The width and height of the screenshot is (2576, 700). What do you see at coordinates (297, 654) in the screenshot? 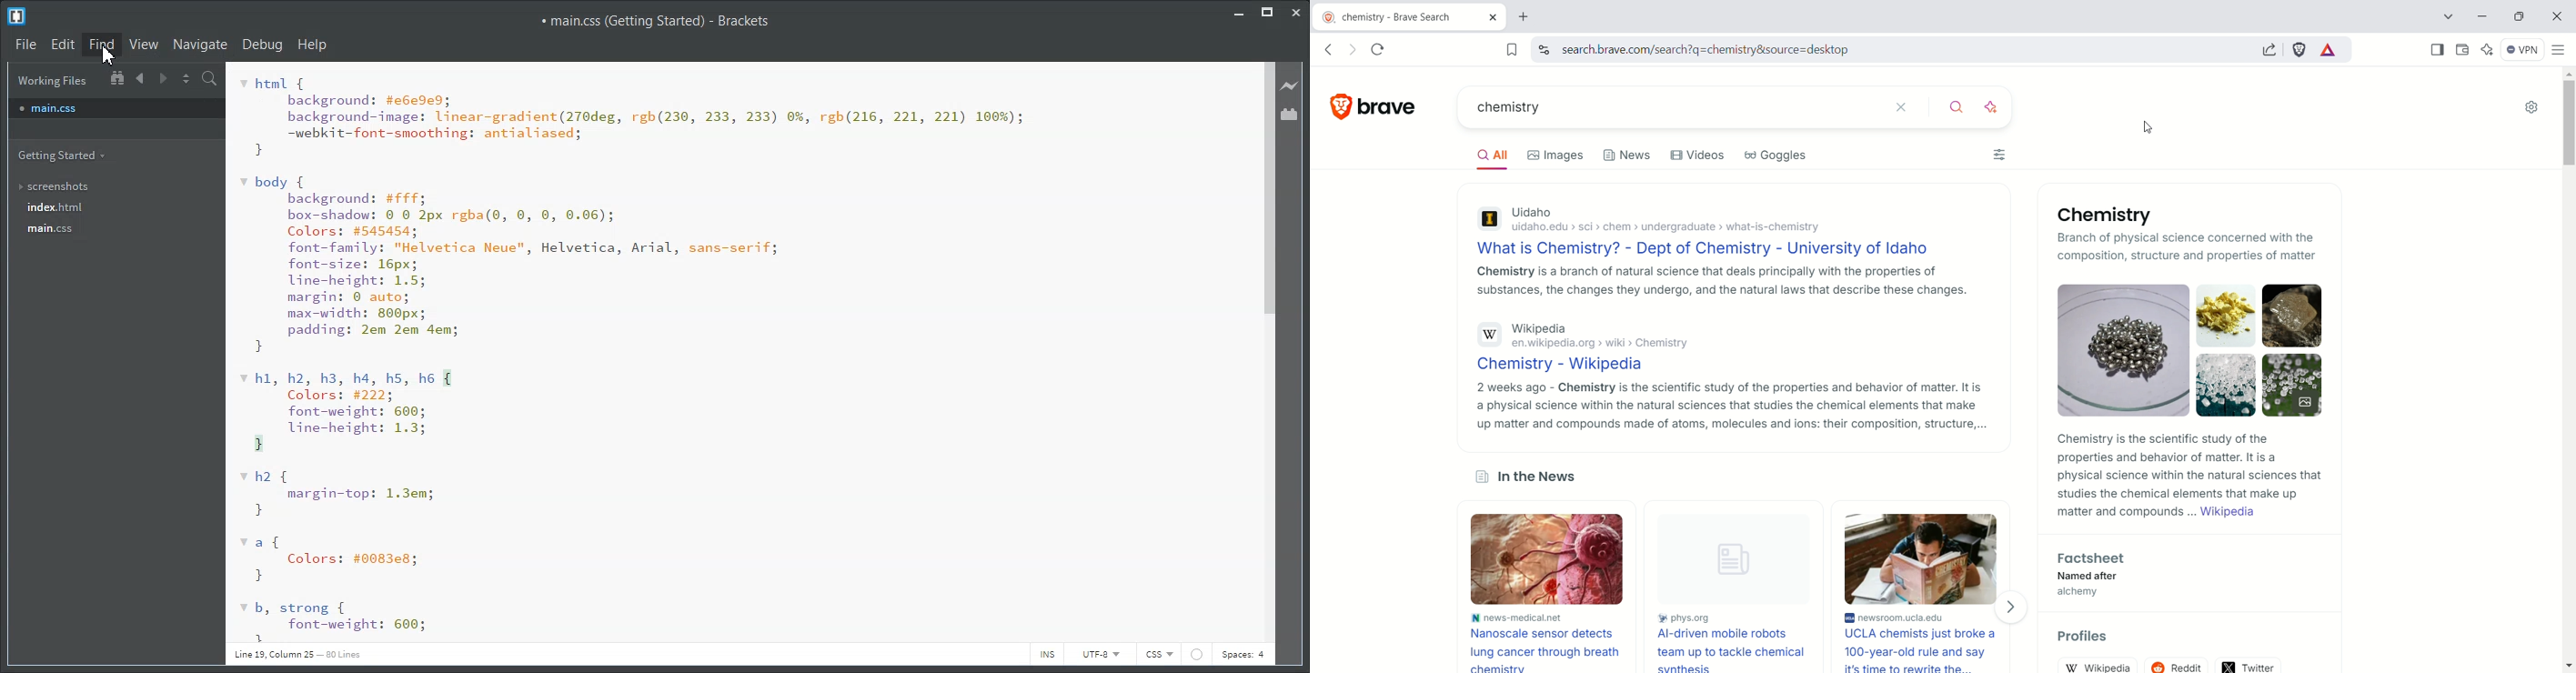
I see `Line 19, Column 25 — 80 Lines` at bounding box center [297, 654].